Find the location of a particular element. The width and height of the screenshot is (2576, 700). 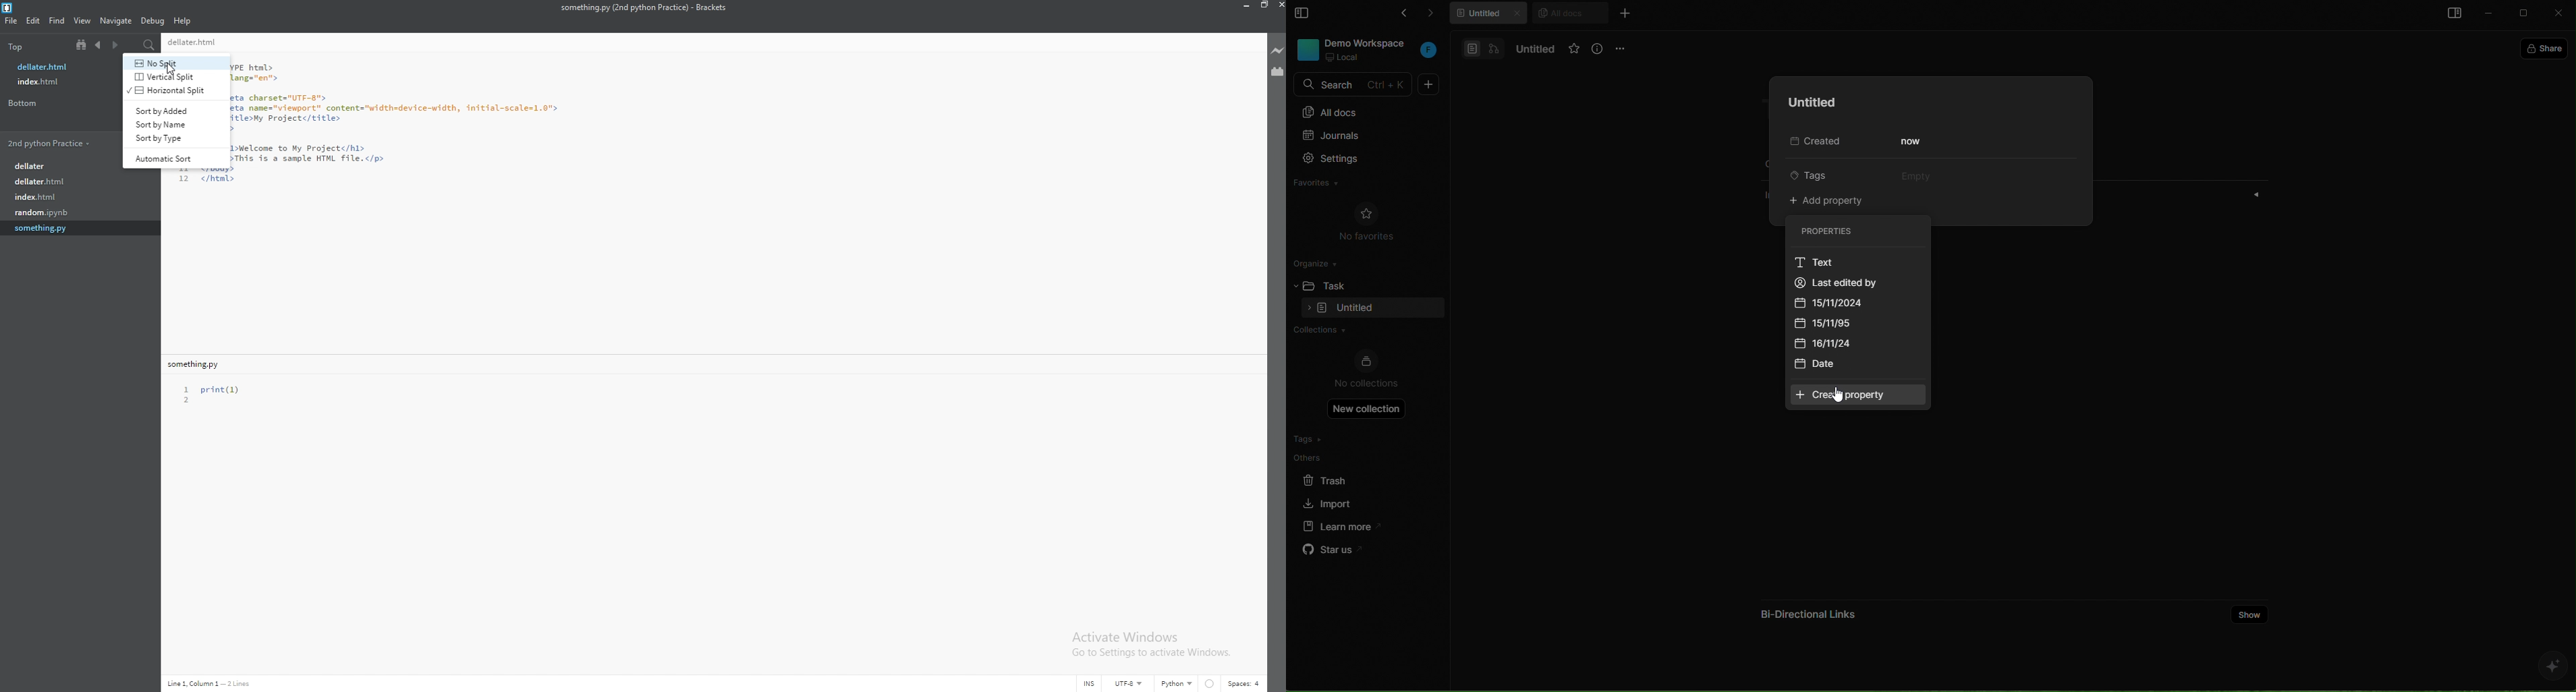

Last edited by is located at coordinates (1861, 283).